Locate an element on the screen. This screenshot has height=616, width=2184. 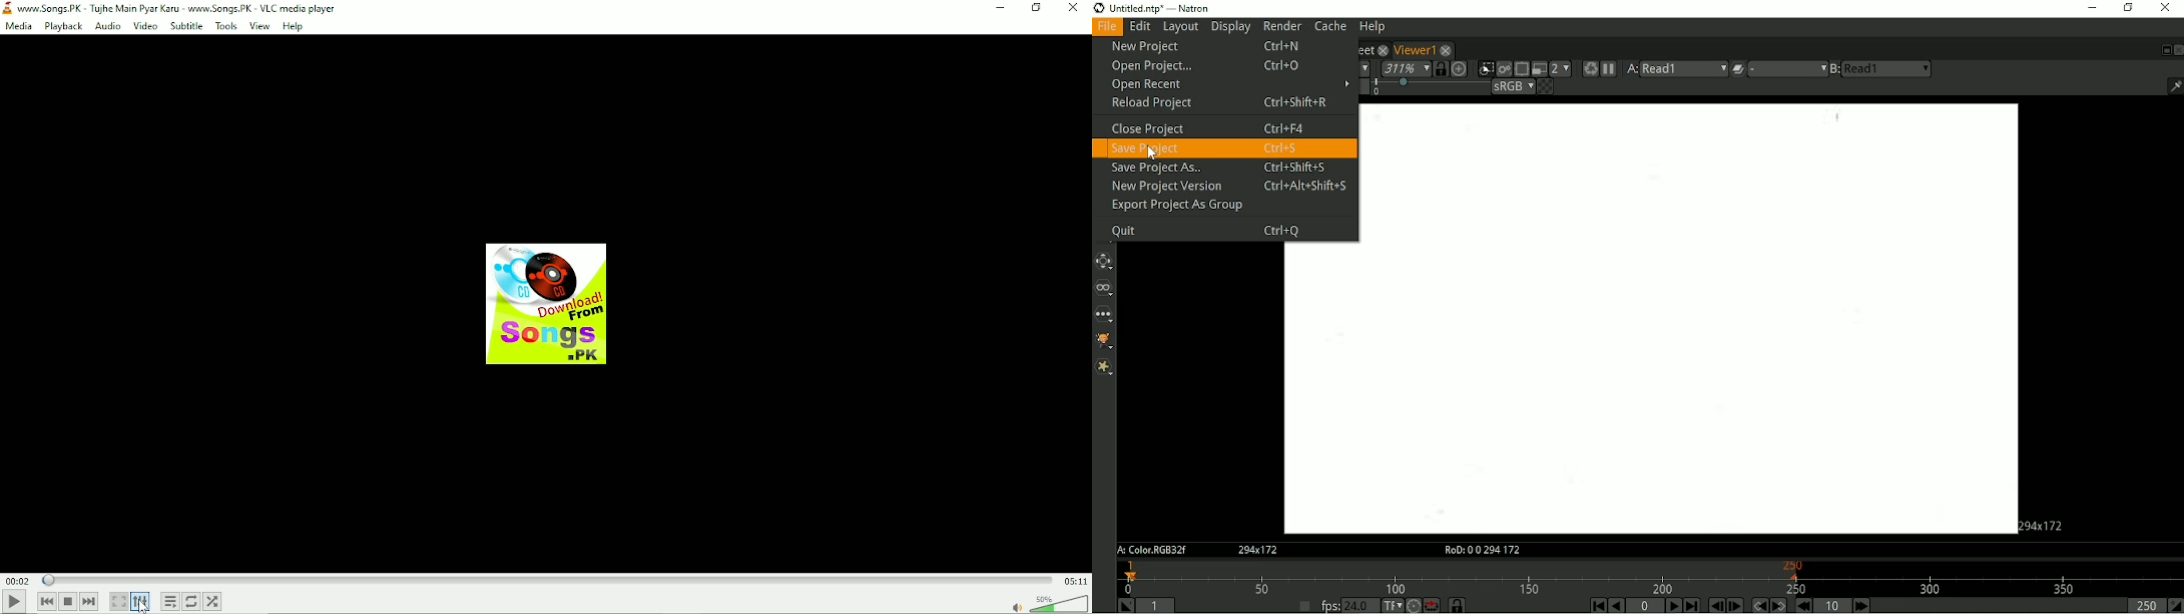
Play is located at coordinates (14, 602).